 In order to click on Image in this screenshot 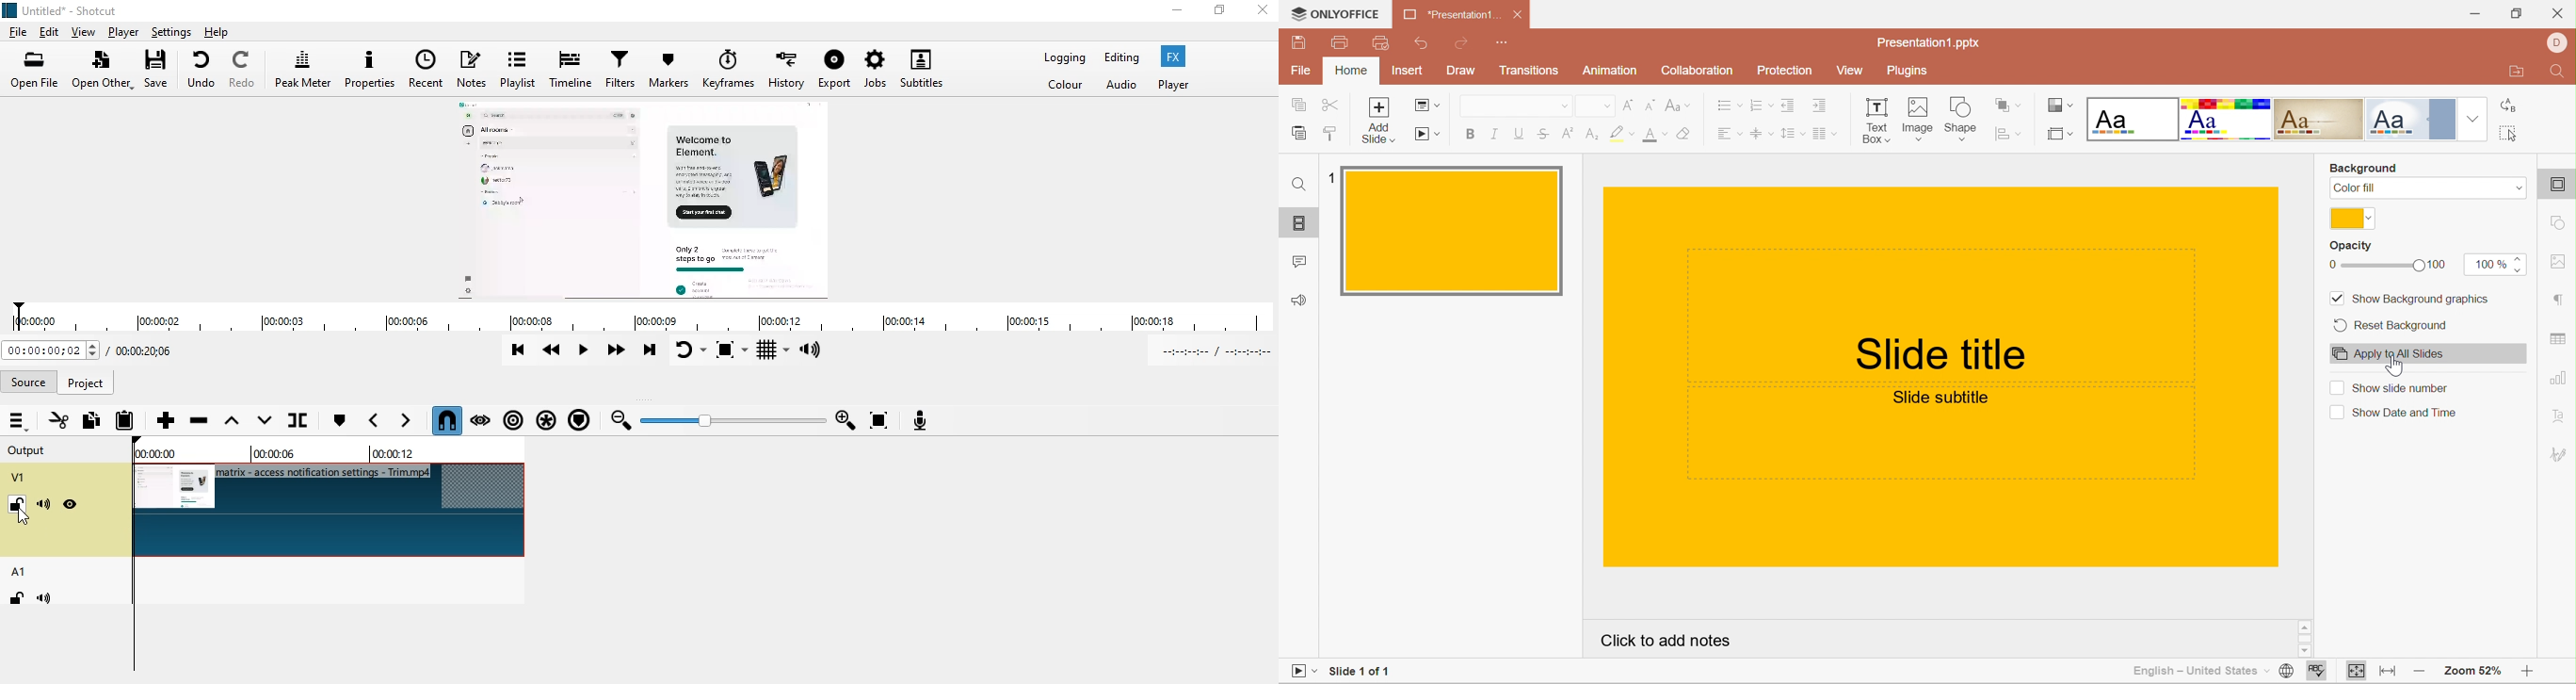, I will do `click(1917, 117)`.